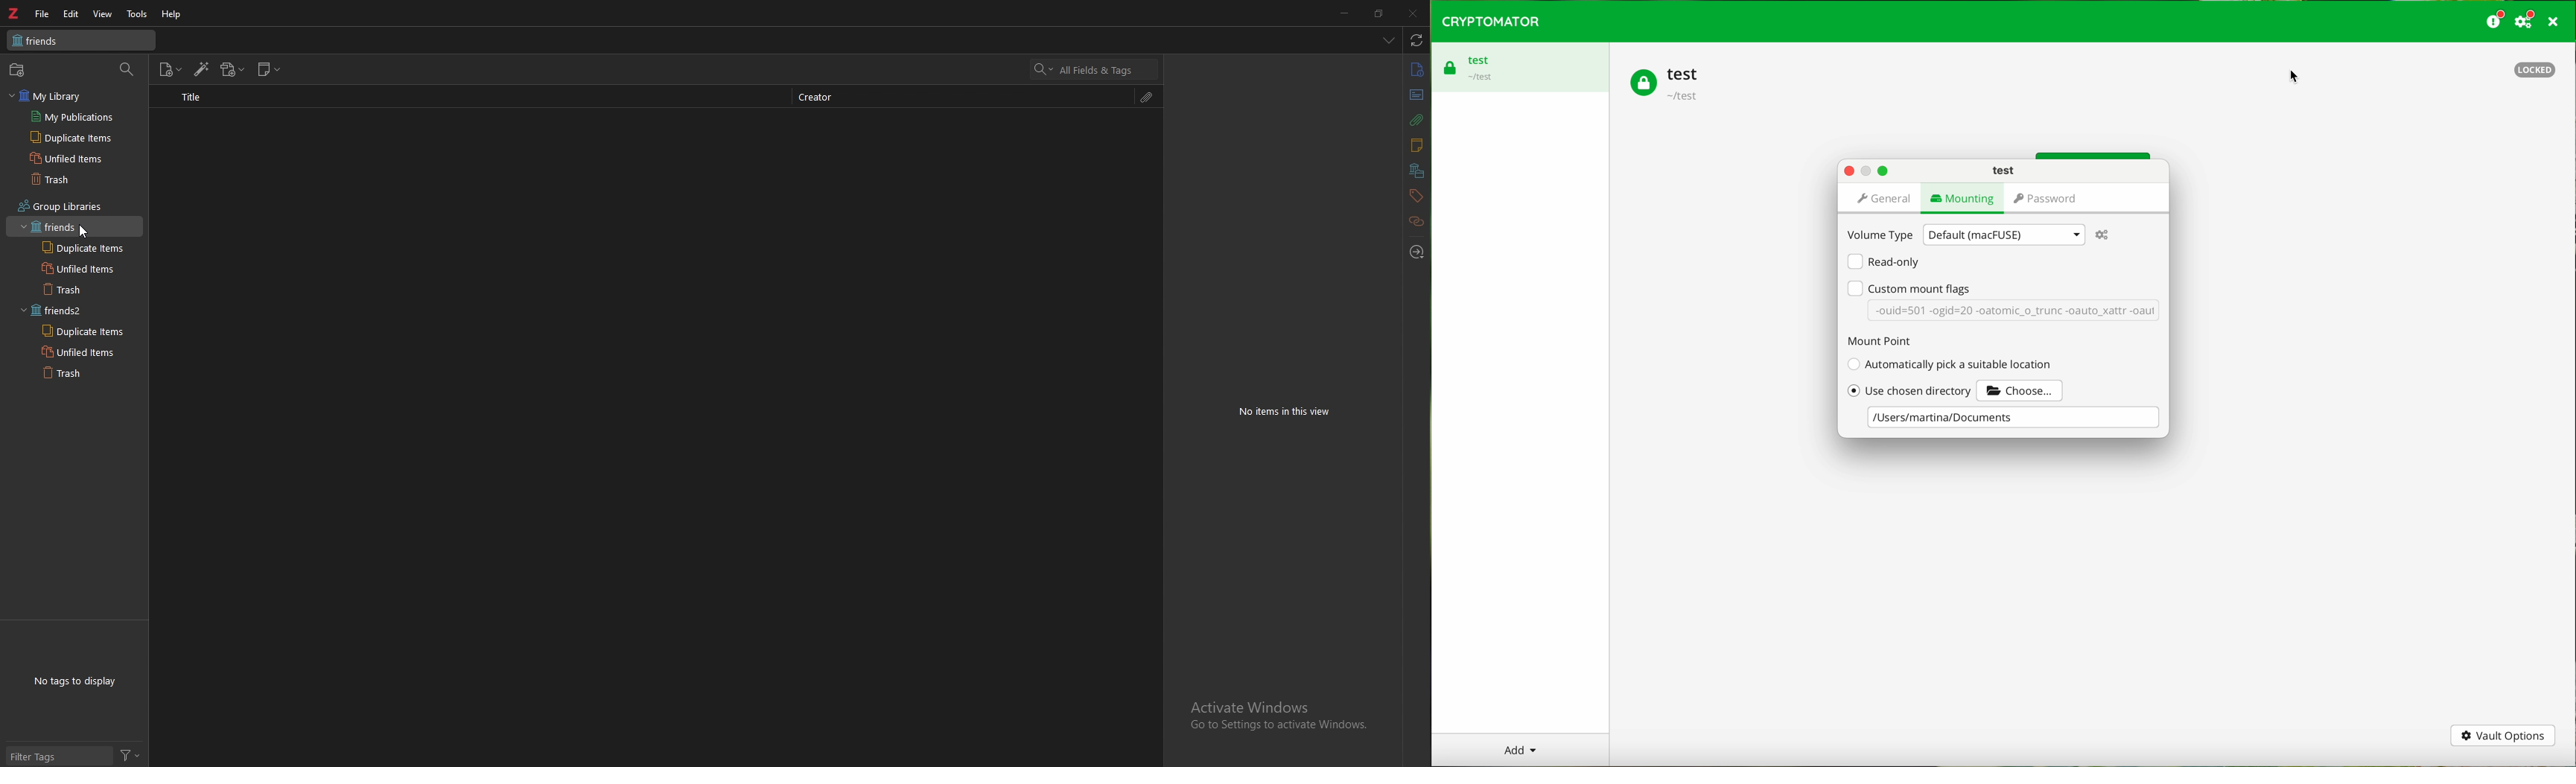 The height and width of the screenshot is (784, 2576). Describe the element at coordinates (1416, 95) in the screenshot. I see `abstract` at that location.